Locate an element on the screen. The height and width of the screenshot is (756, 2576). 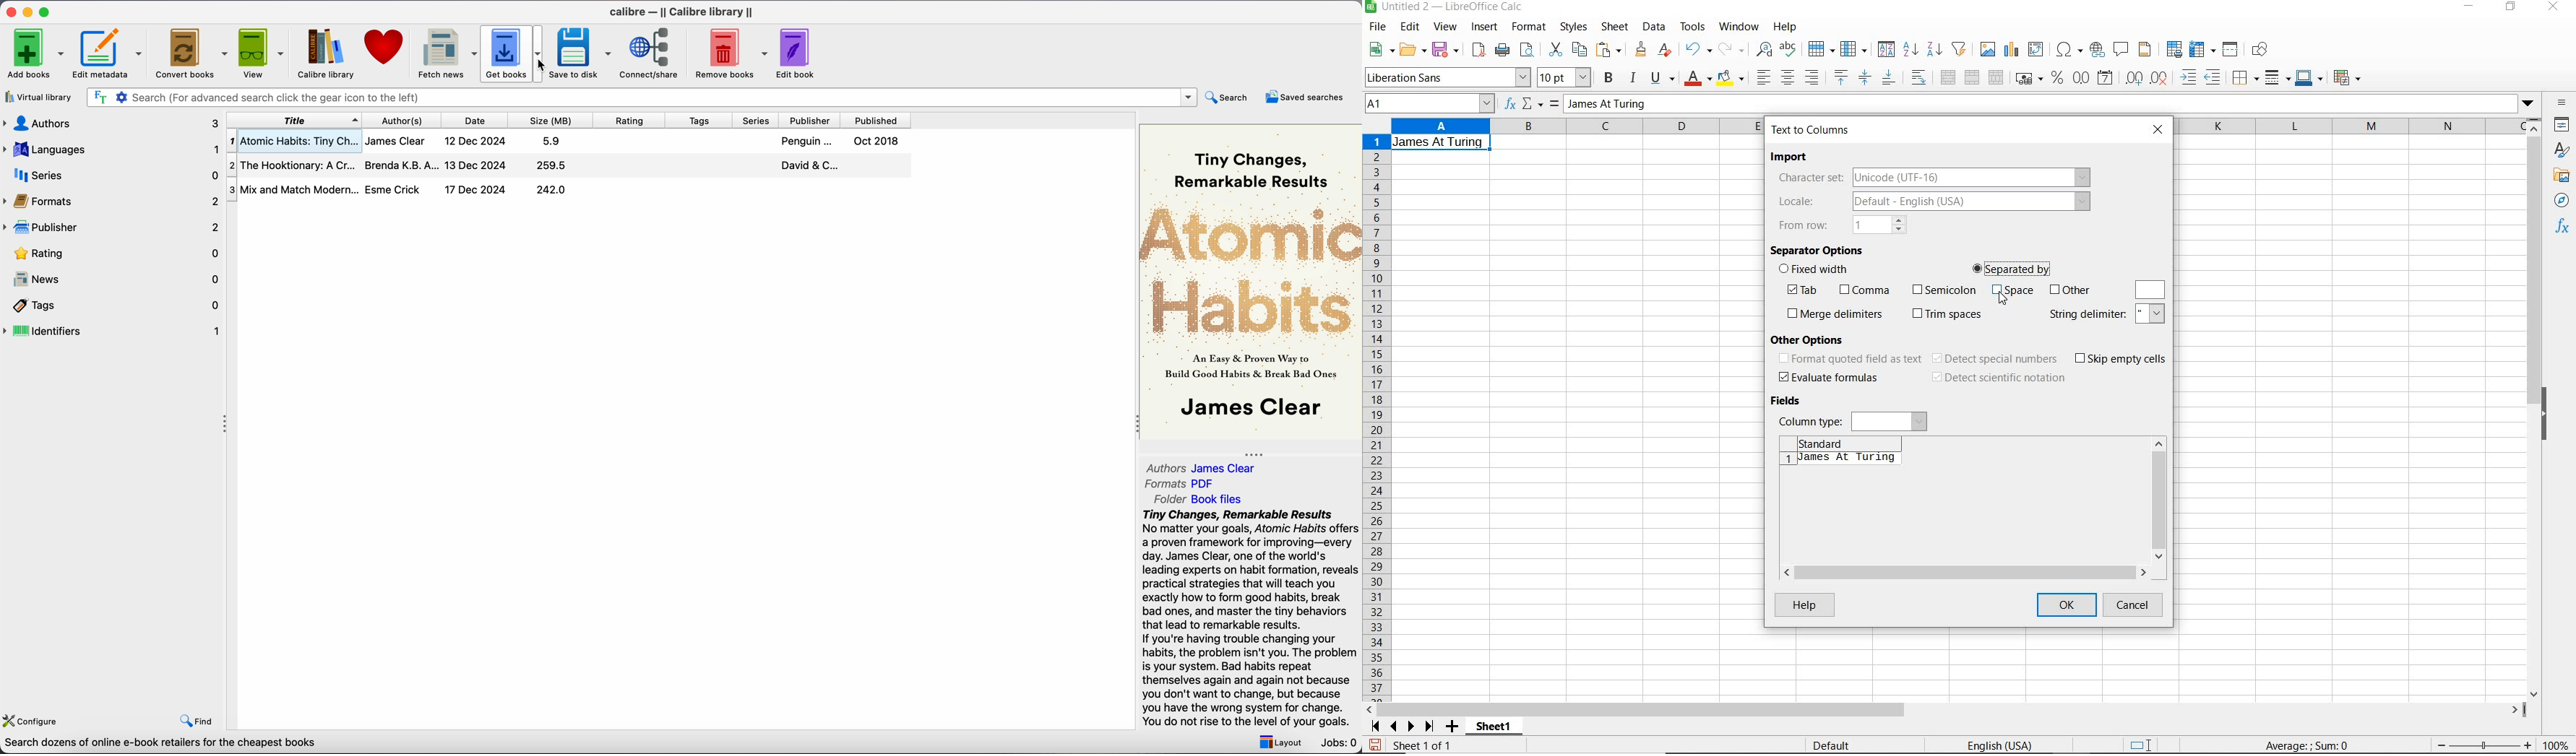
show draw functions is located at coordinates (2264, 51).